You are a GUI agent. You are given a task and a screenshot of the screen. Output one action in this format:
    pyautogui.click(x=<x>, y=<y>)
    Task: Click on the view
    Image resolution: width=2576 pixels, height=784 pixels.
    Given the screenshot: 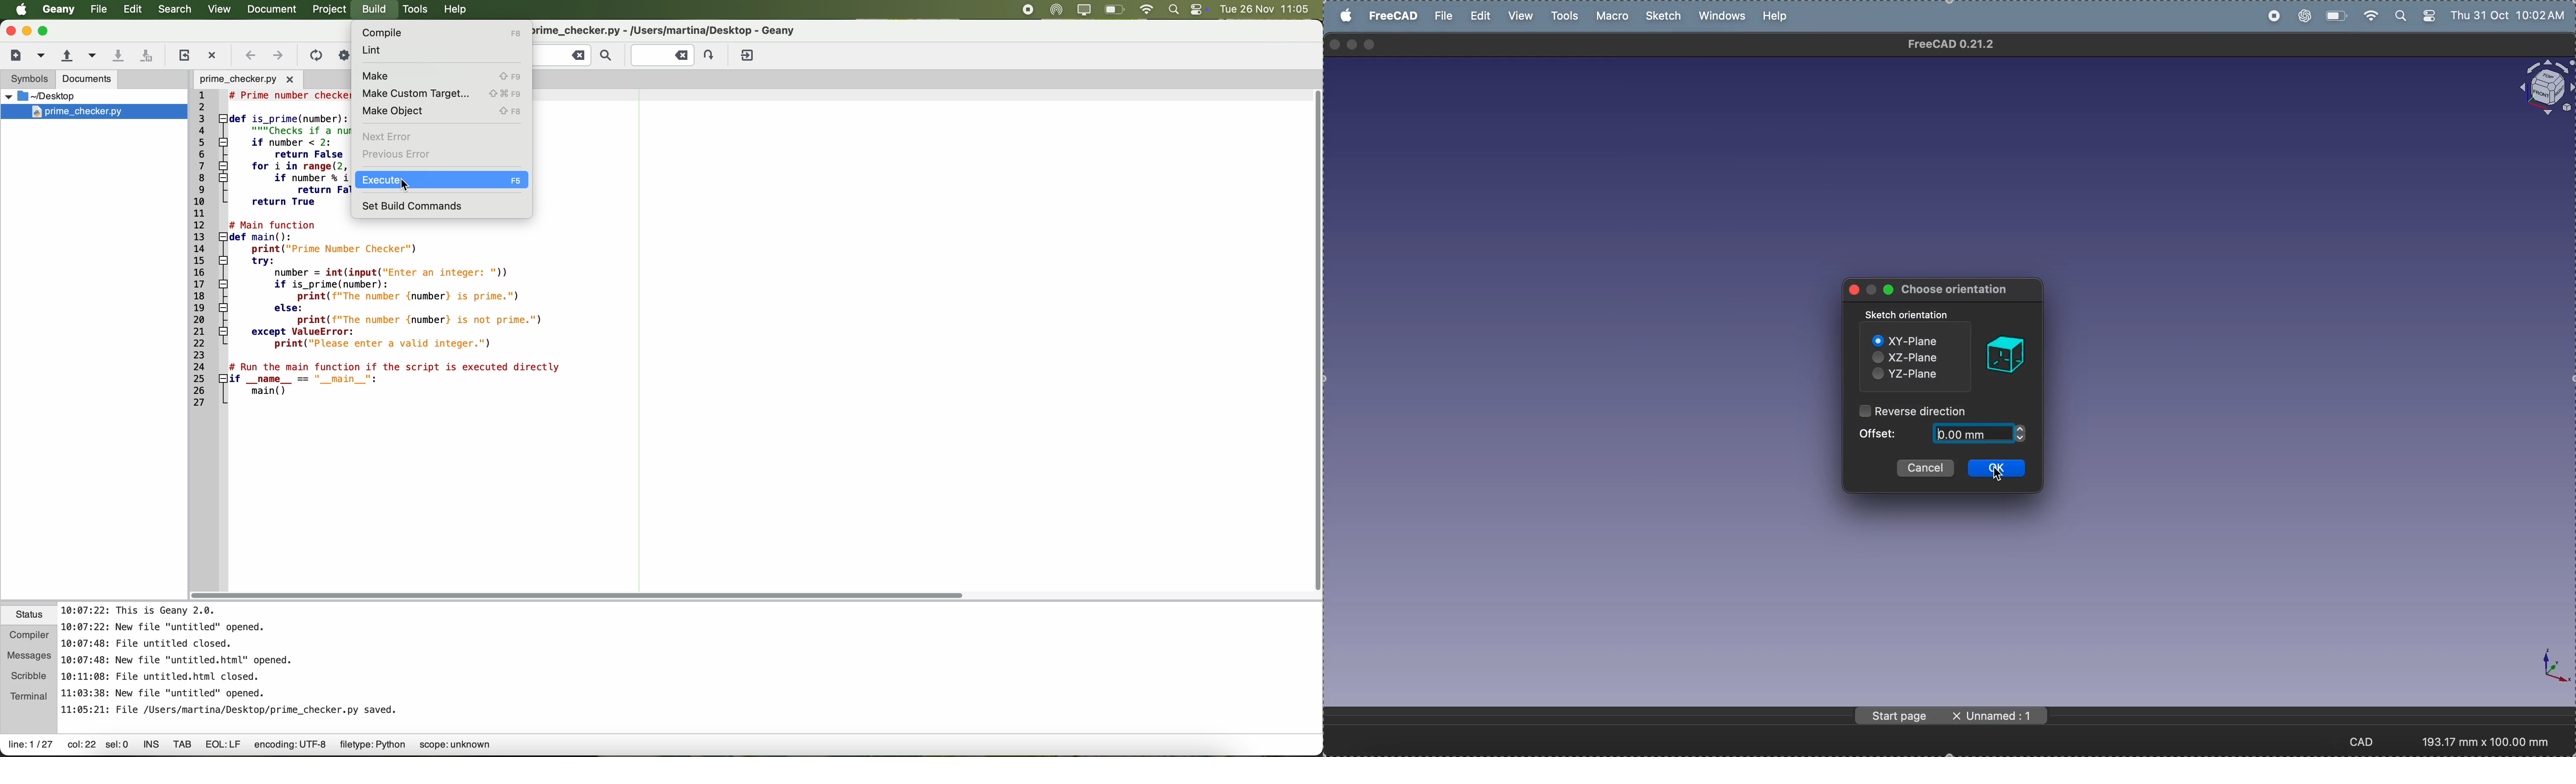 What is the action you would take?
    pyautogui.click(x=218, y=9)
    